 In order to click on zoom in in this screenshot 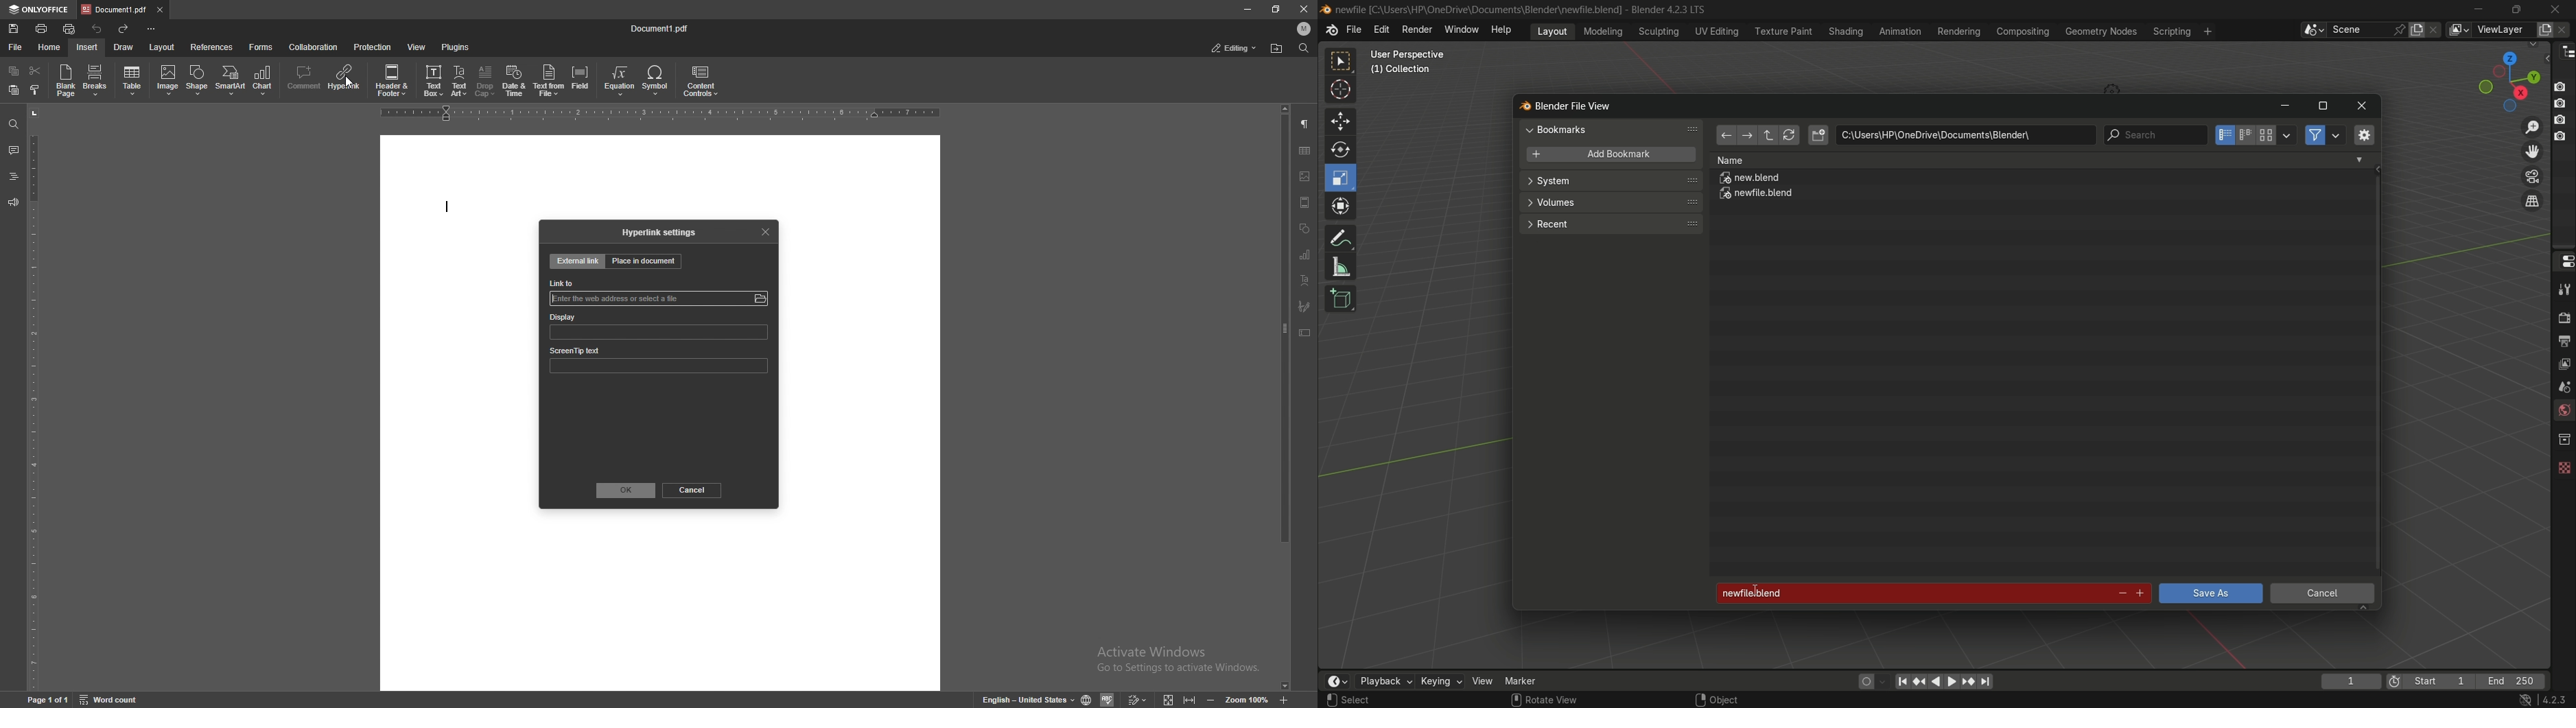, I will do `click(1209, 700)`.